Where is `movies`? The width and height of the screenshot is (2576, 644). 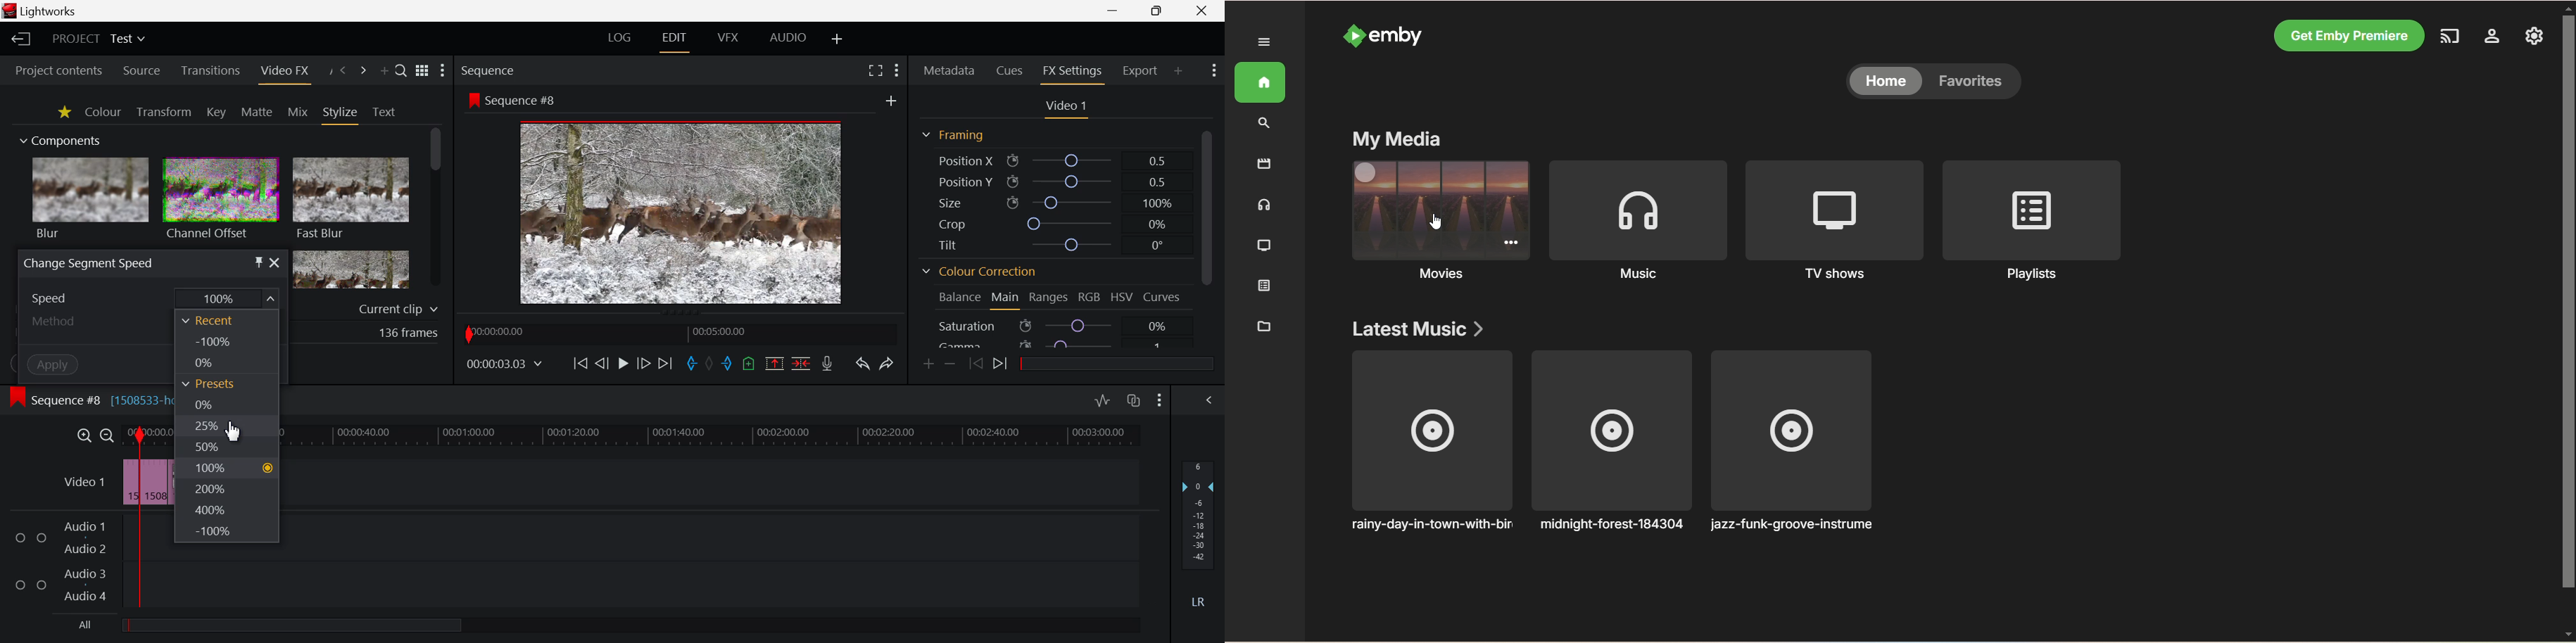
movies is located at coordinates (1258, 164).